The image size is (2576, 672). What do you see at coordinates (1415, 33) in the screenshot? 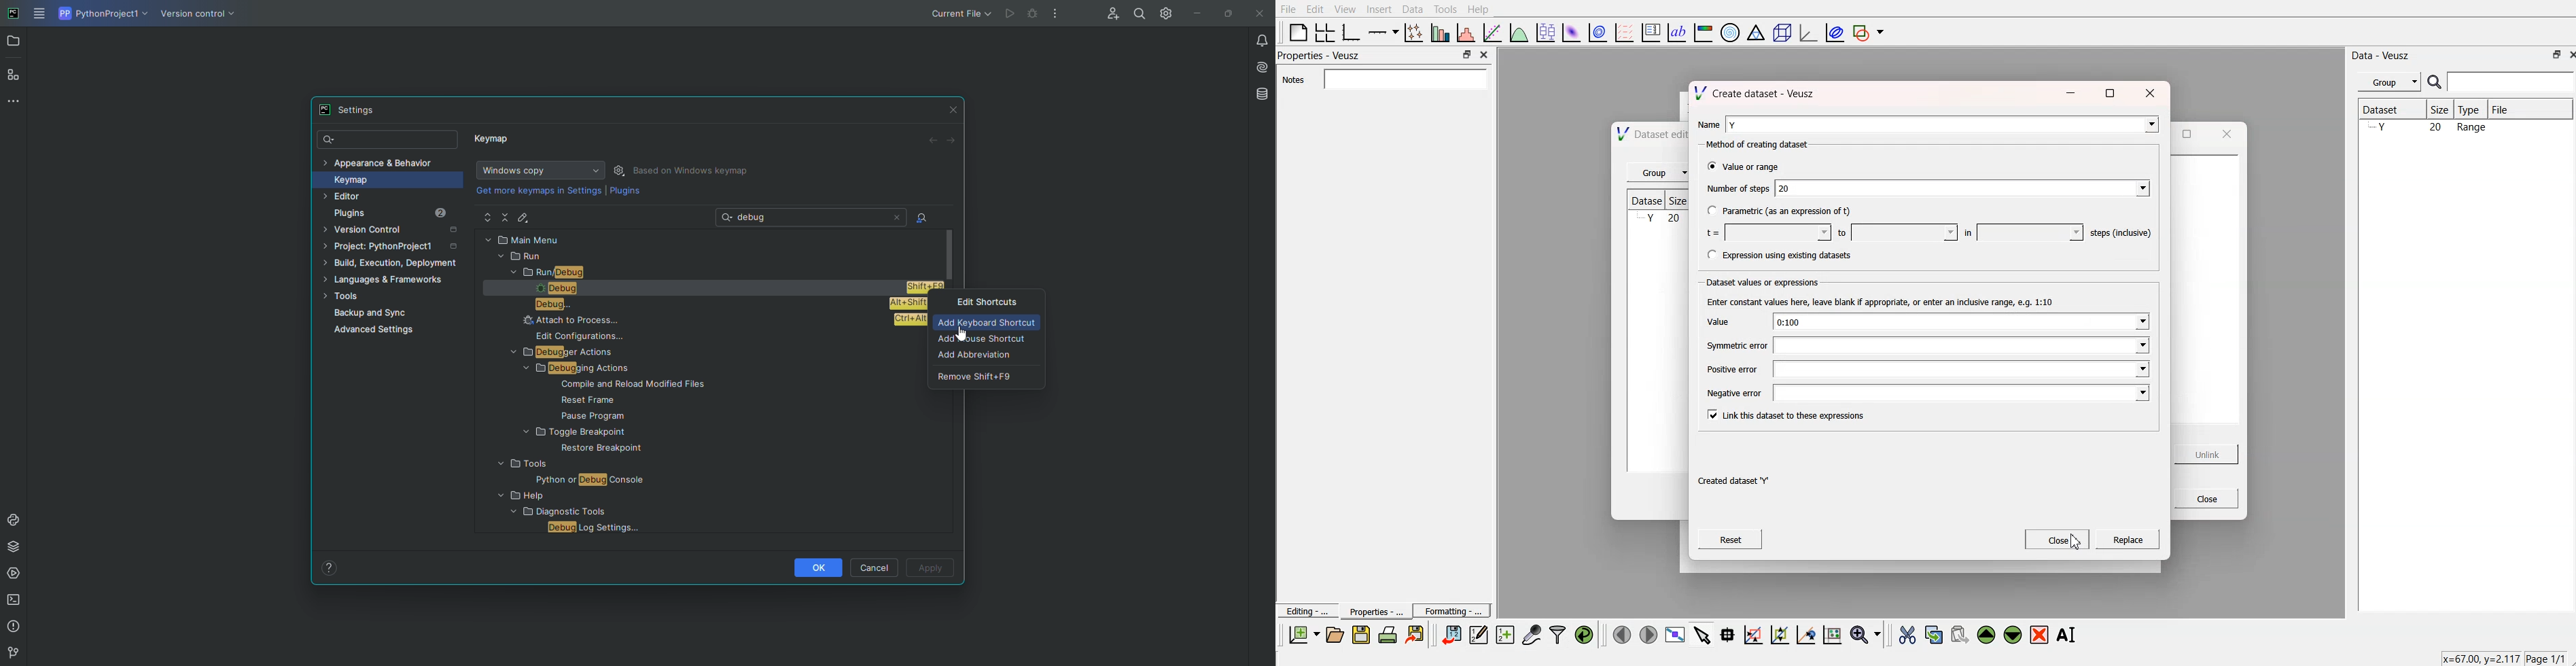
I see `plot points with lines` at bounding box center [1415, 33].